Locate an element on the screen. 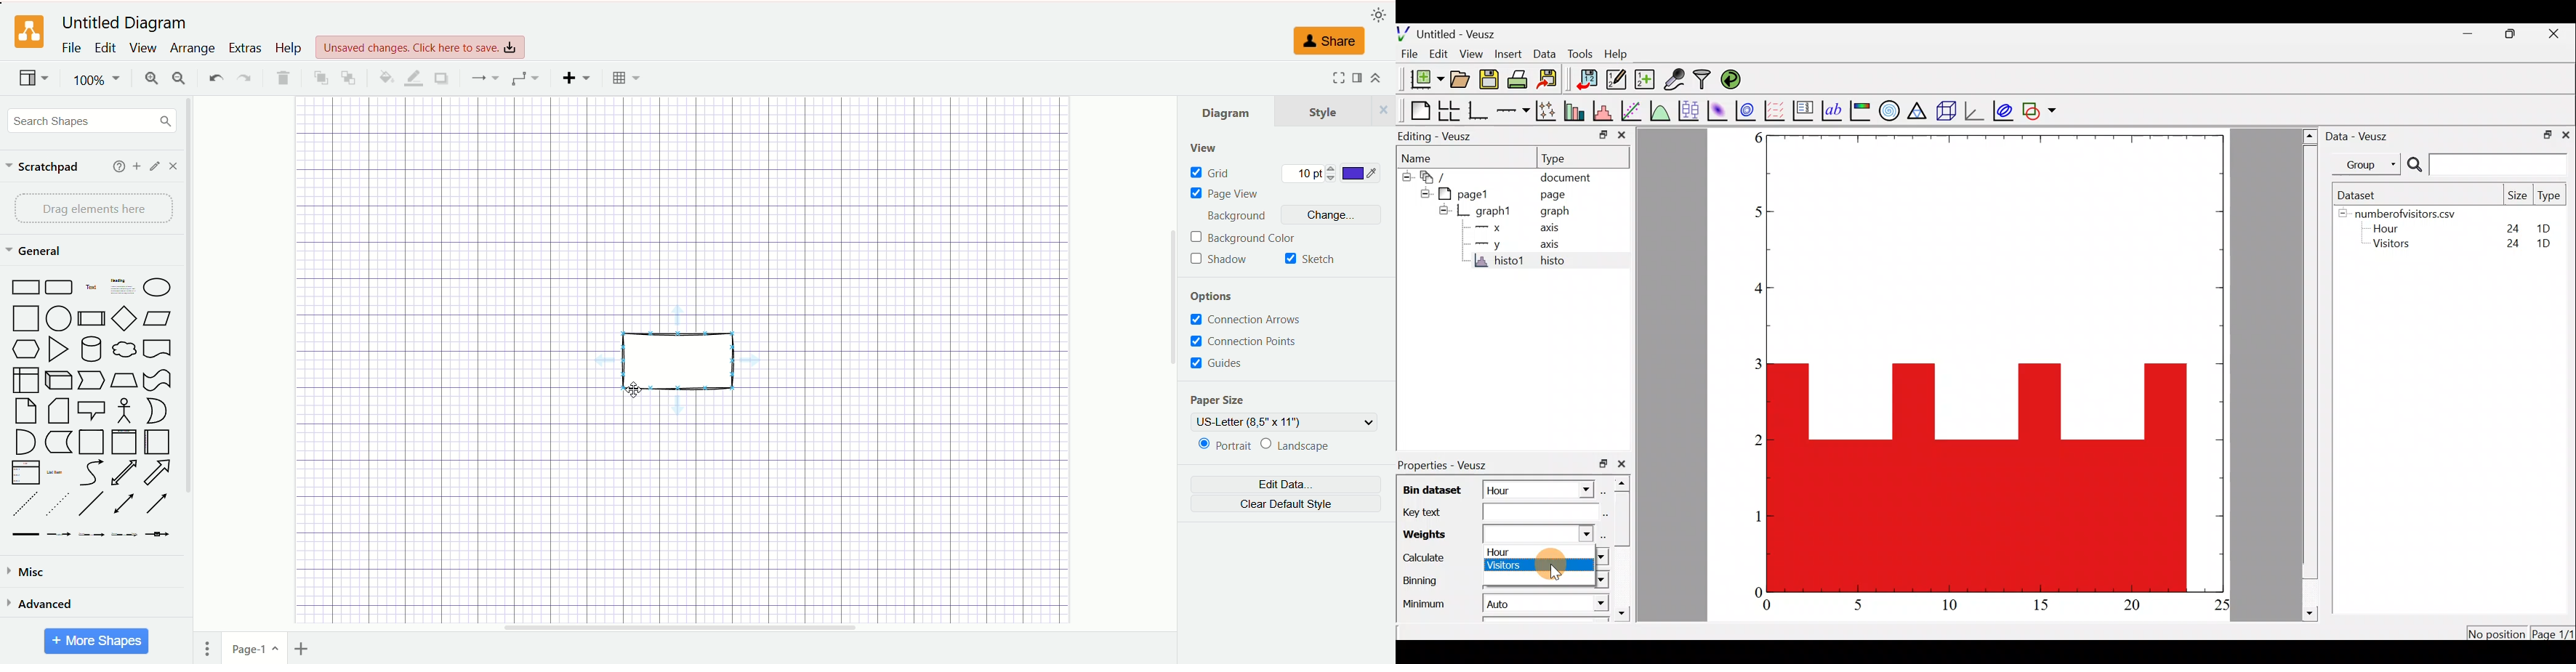 The image size is (2576, 672). drag elements here is located at coordinates (93, 209).